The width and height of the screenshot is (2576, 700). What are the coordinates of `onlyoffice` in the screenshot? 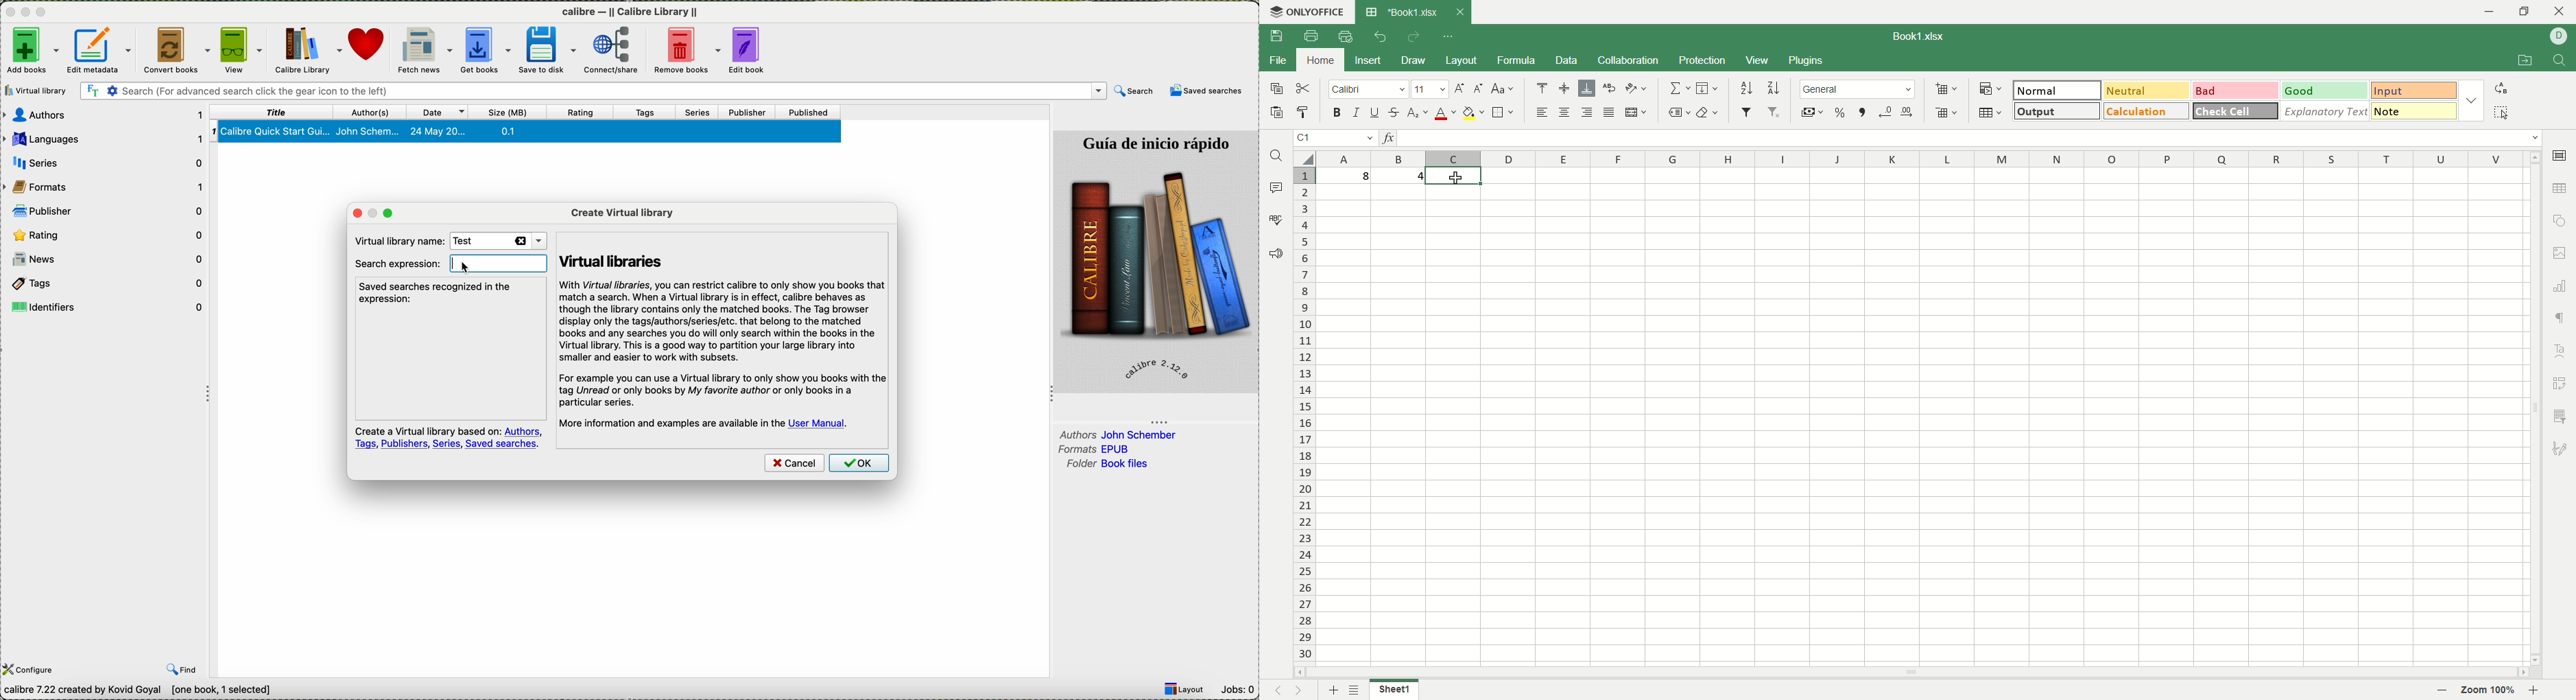 It's located at (1305, 12).